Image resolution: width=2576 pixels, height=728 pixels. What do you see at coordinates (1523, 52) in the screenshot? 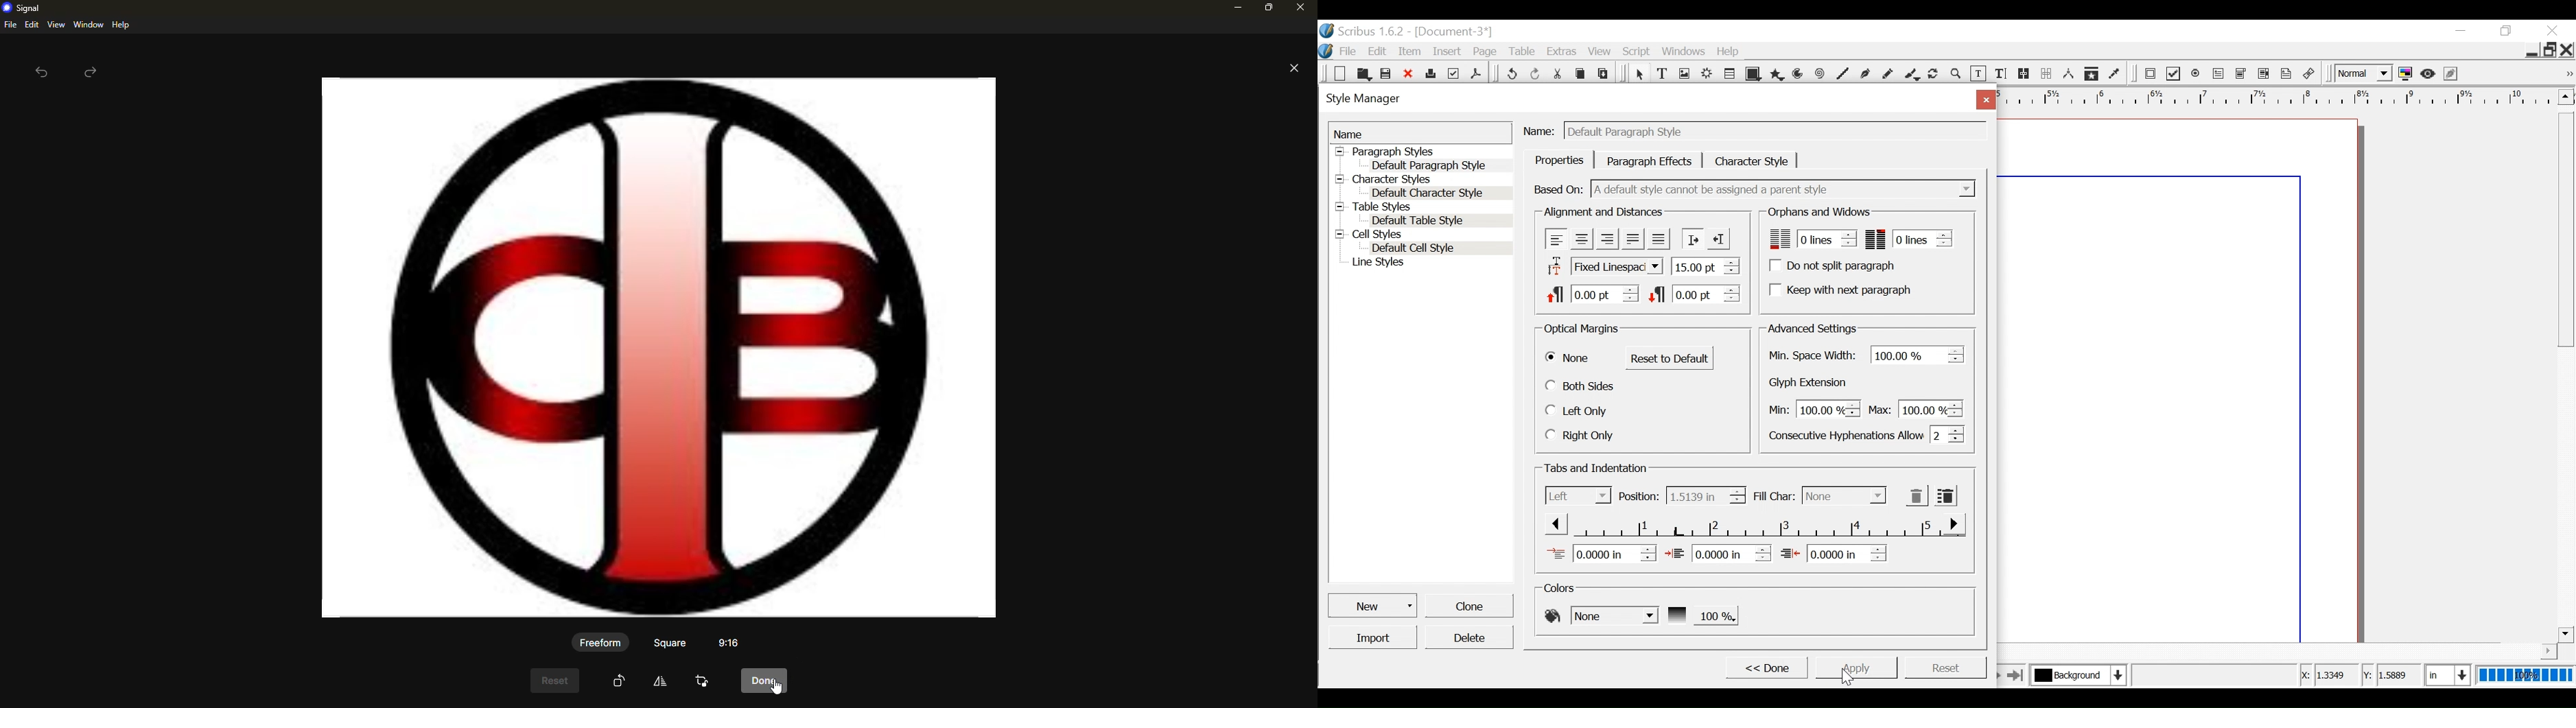
I see `Table` at bounding box center [1523, 52].